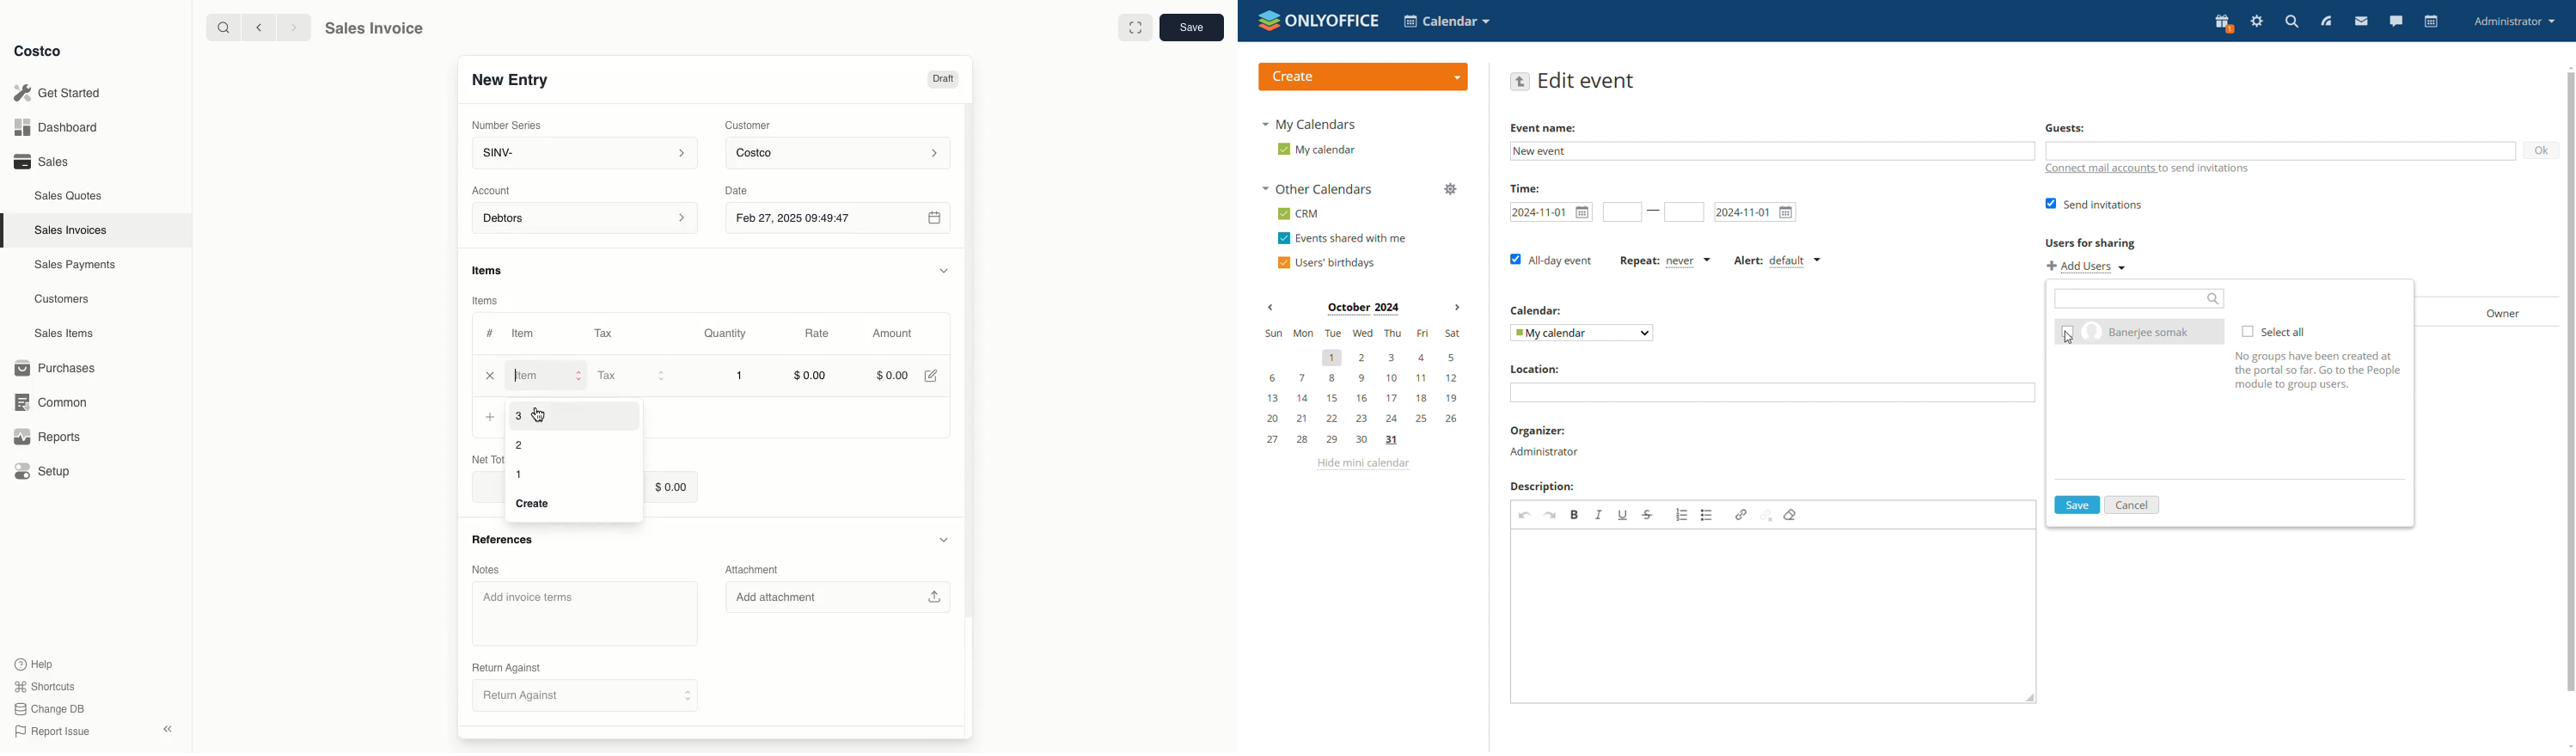 The height and width of the screenshot is (756, 2576). Describe the element at coordinates (524, 333) in the screenshot. I see `Item` at that location.